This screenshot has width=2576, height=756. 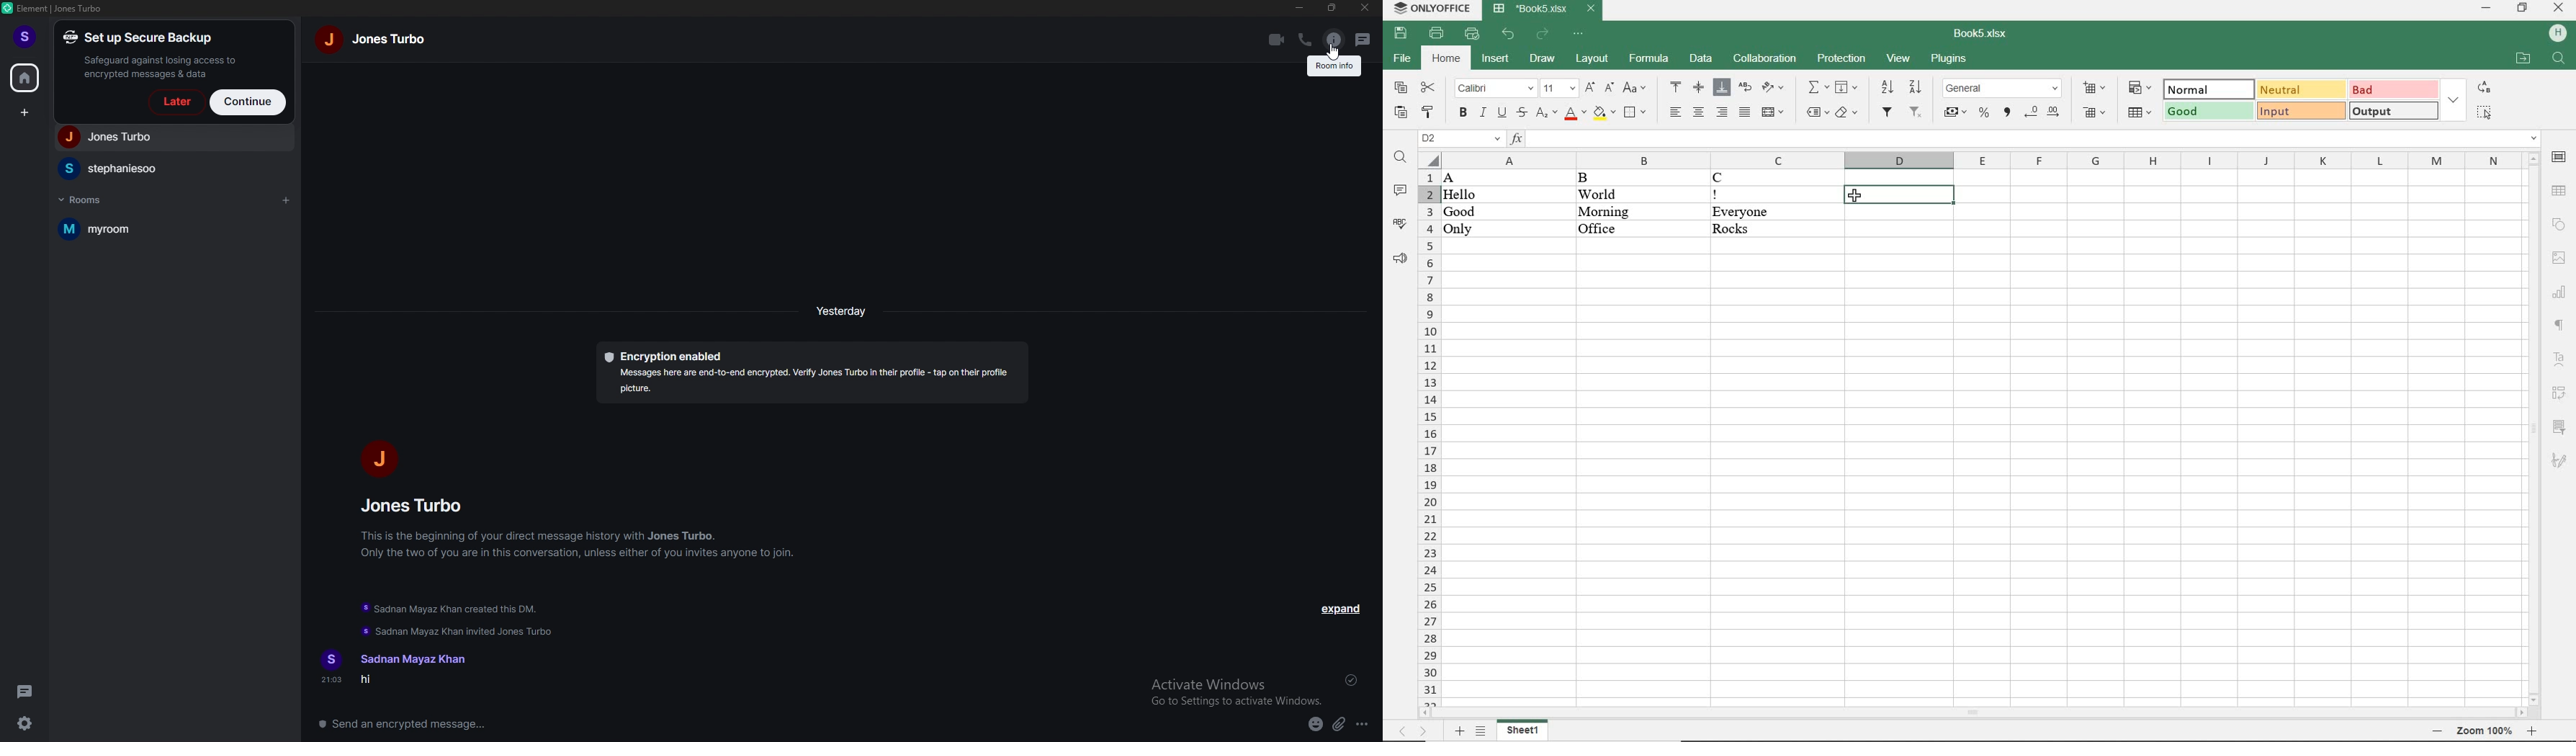 What do you see at coordinates (1843, 60) in the screenshot?
I see `protection` at bounding box center [1843, 60].